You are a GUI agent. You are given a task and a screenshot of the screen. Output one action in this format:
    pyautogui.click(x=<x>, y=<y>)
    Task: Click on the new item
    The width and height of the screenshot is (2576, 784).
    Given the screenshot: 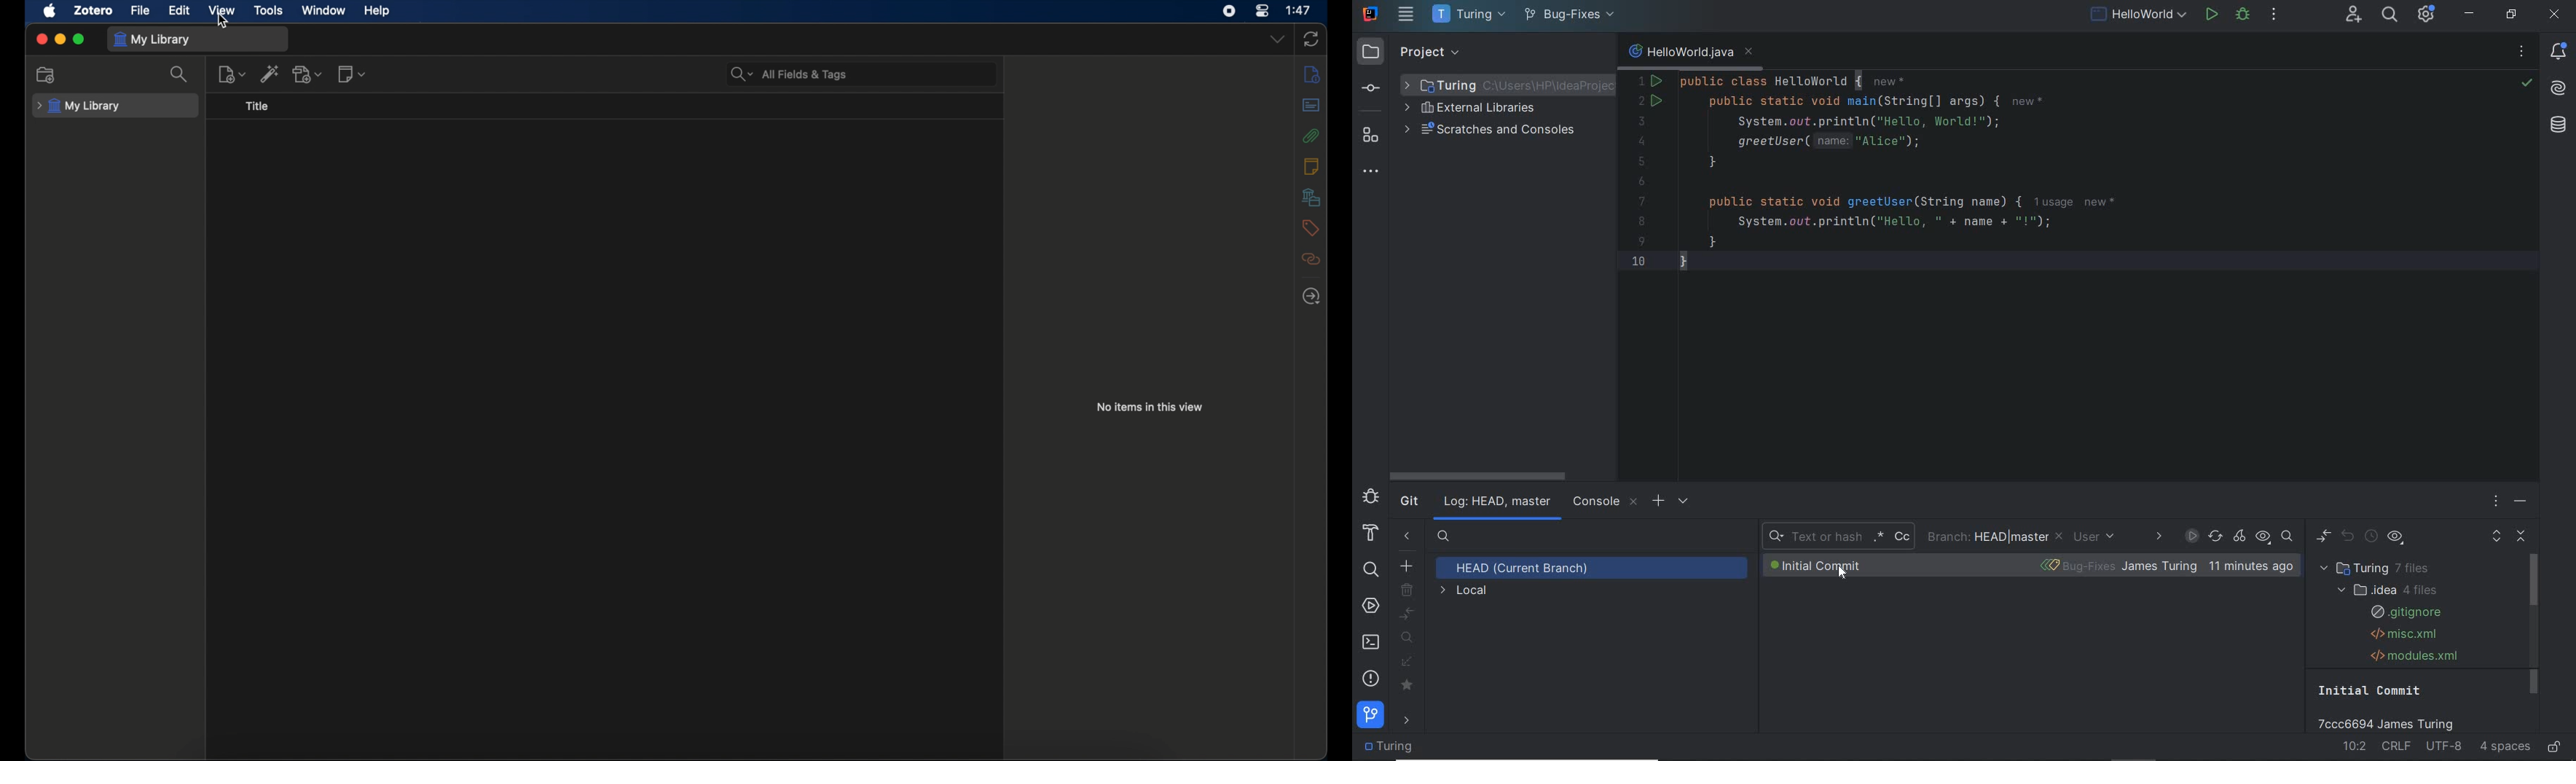 What is the action you would take?
    pyautogui.click(x=232, y=74)
    